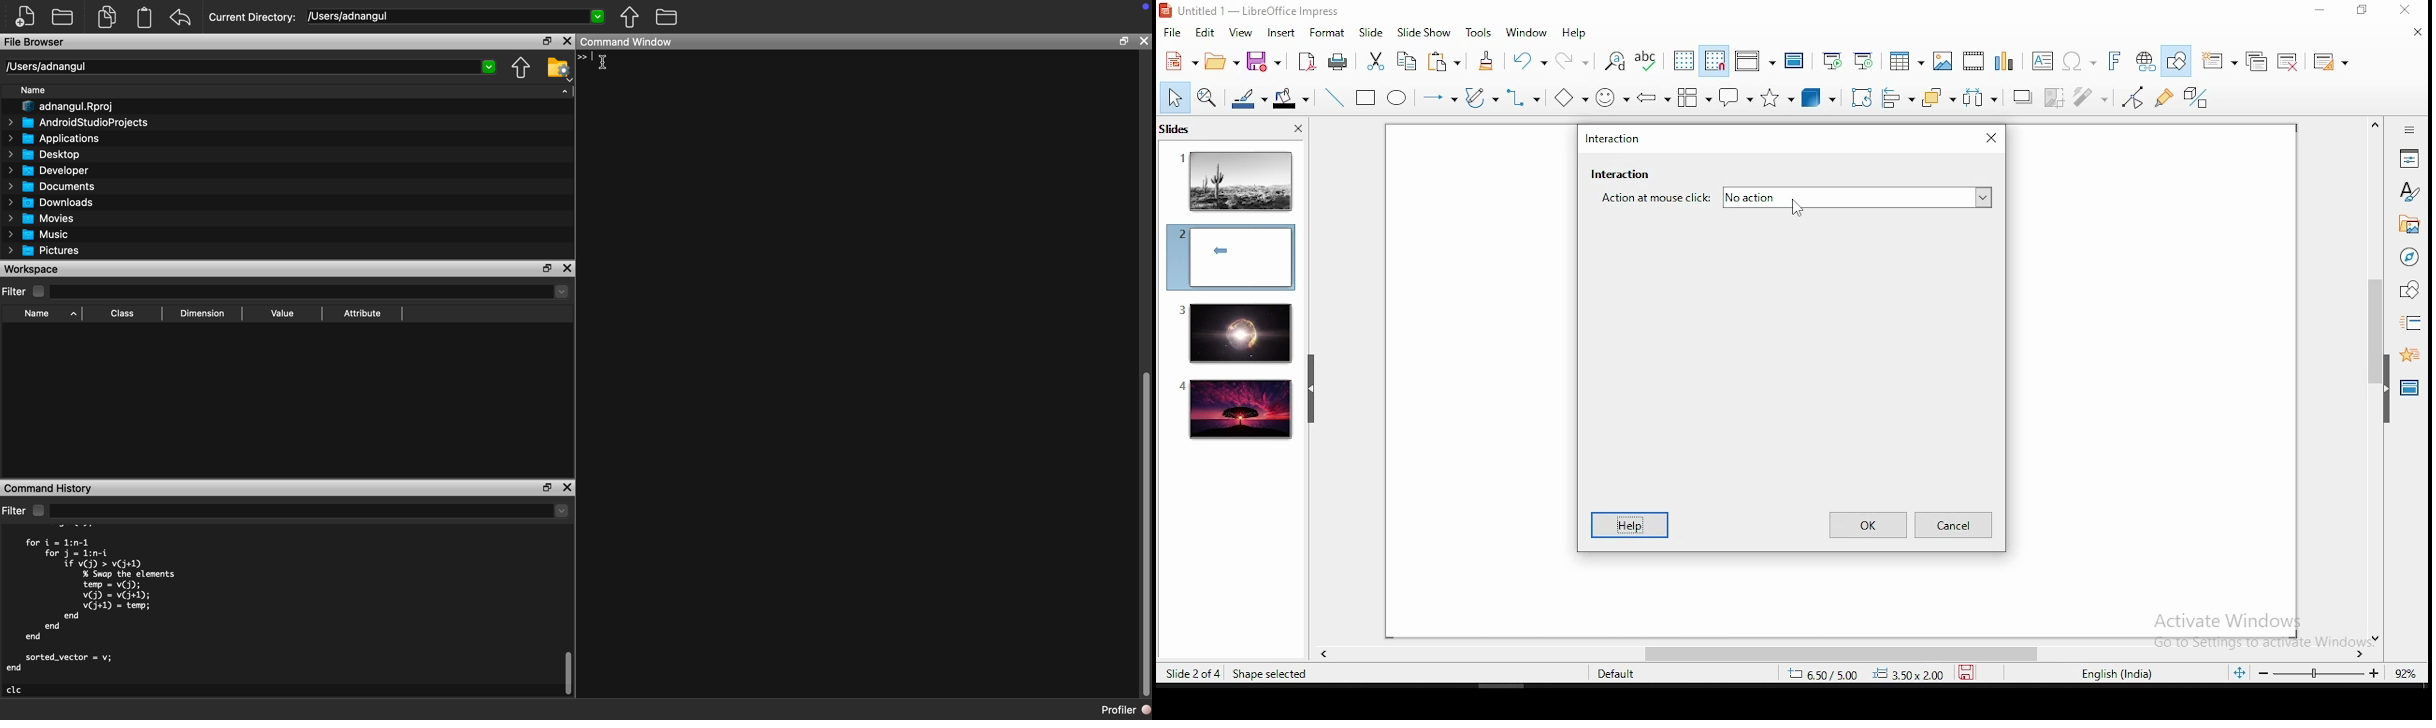  What do you see at coordinates (1241, 32) in the screenshot?
I see `view` at bounding box center [1241, 32].